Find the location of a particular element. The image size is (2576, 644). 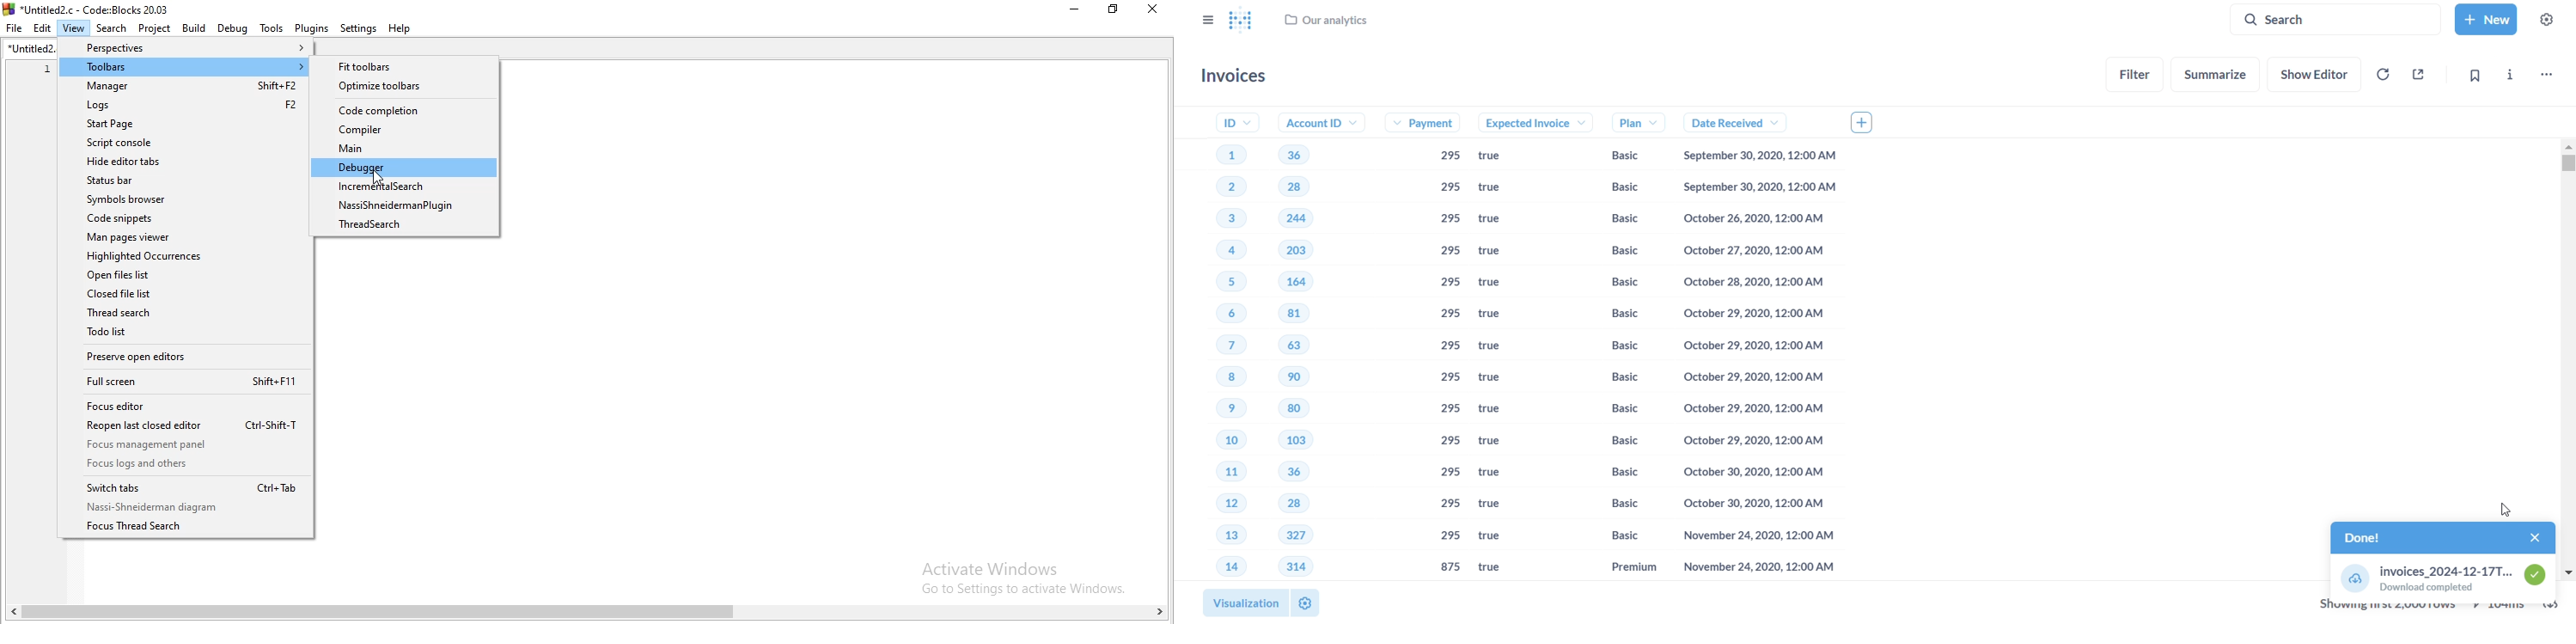

Edit  is located at coordinates (40, 28).